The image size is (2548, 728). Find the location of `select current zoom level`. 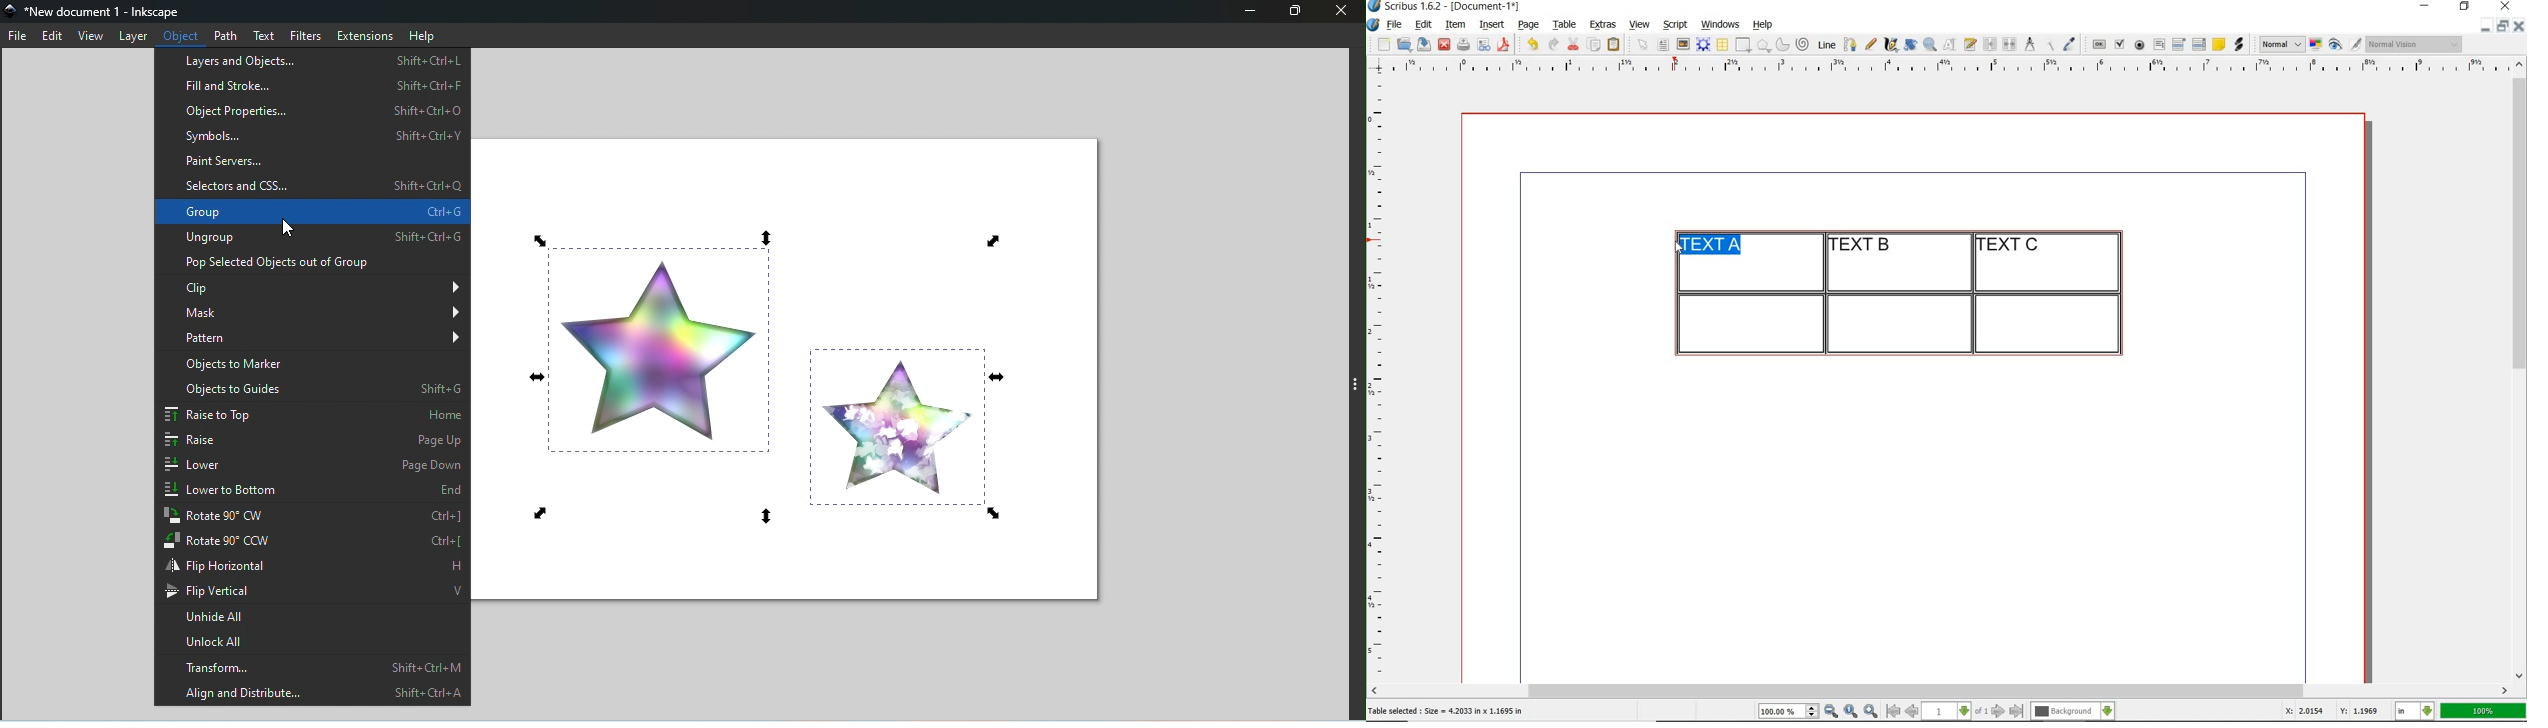

select current zoom level is located at coordinates (1789, 711).